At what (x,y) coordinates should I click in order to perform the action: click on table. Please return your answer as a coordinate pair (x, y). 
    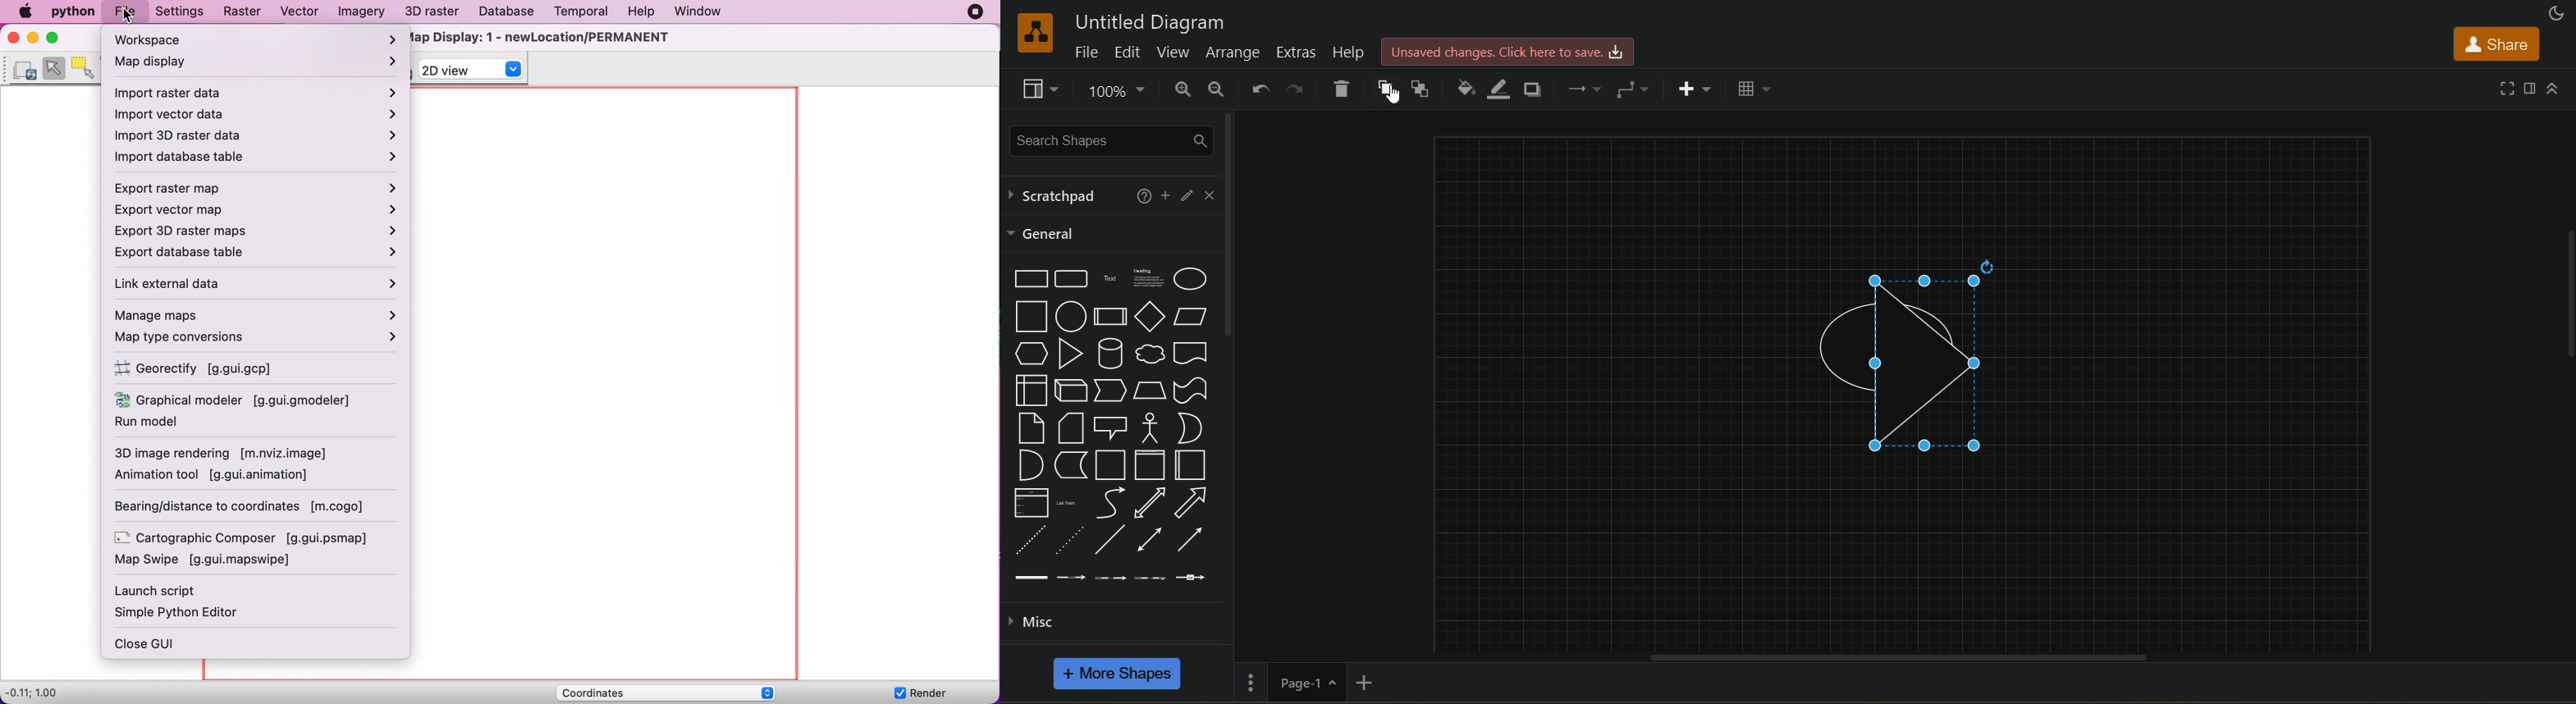
    Looking at the image, I should click on (1754, 89).